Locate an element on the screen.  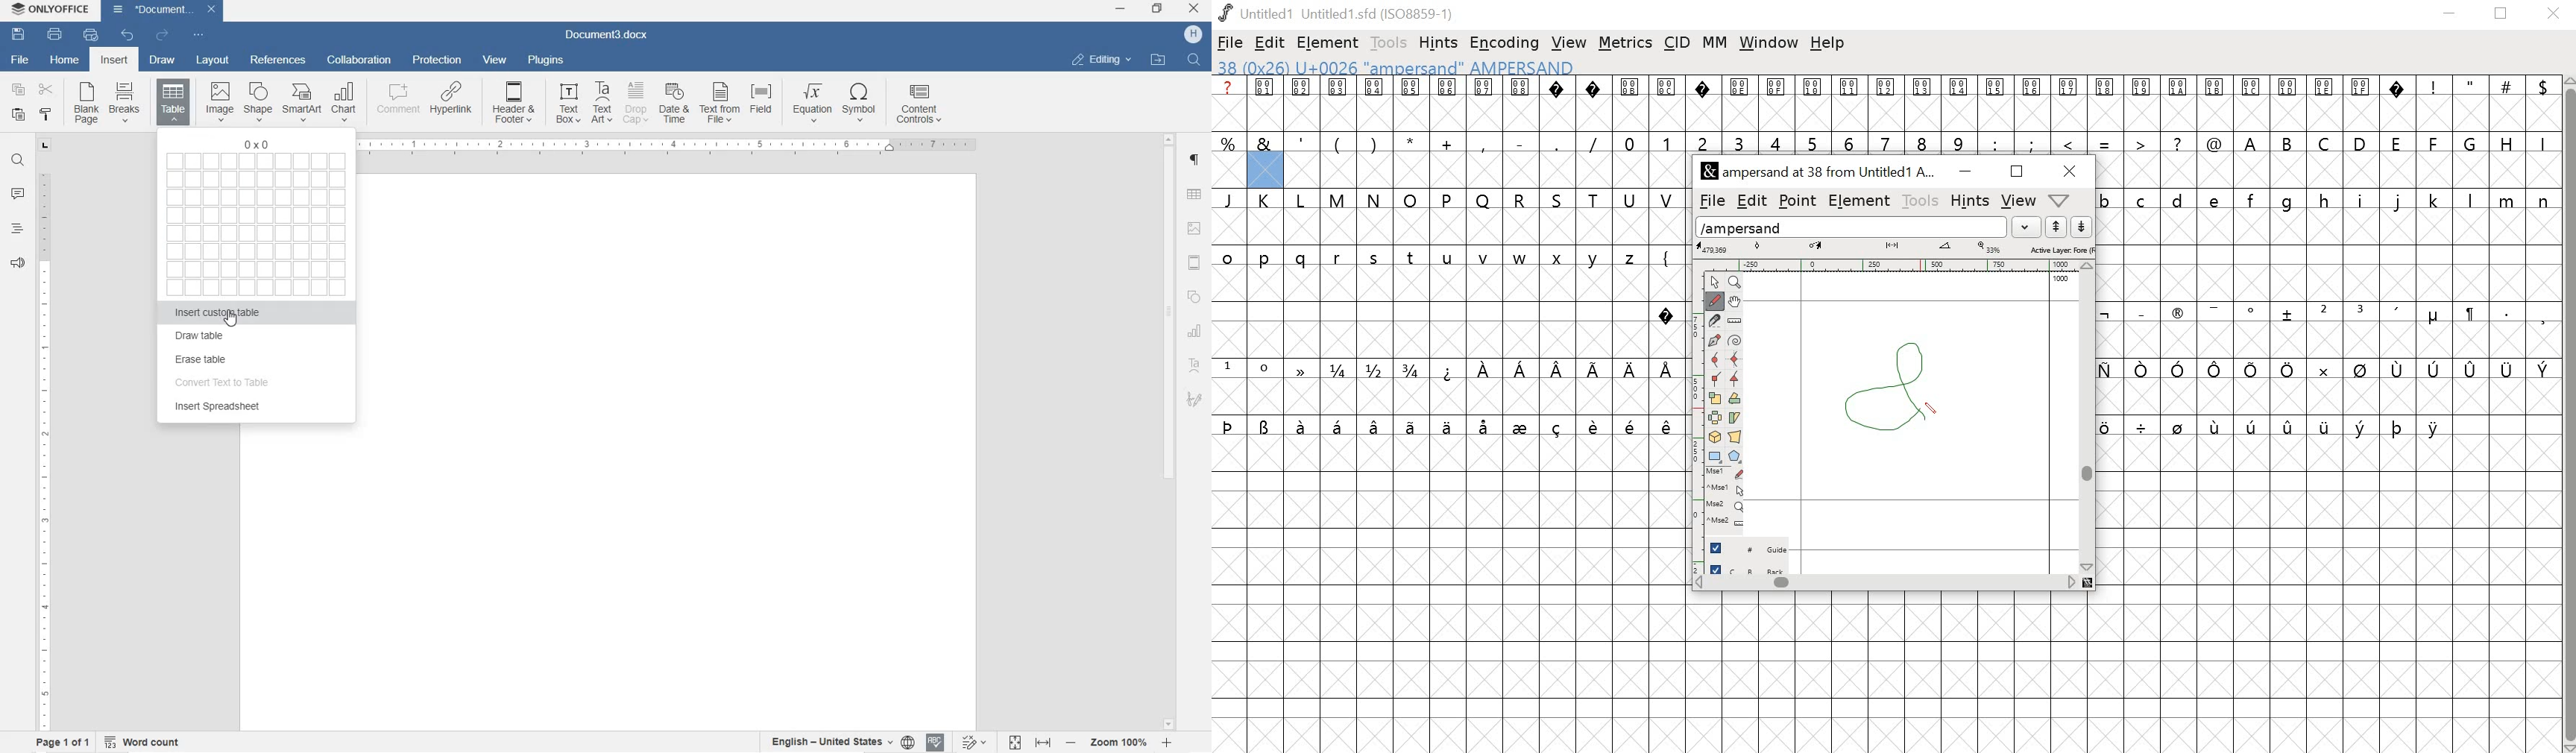
Equation is located at coordinates (812, 102).